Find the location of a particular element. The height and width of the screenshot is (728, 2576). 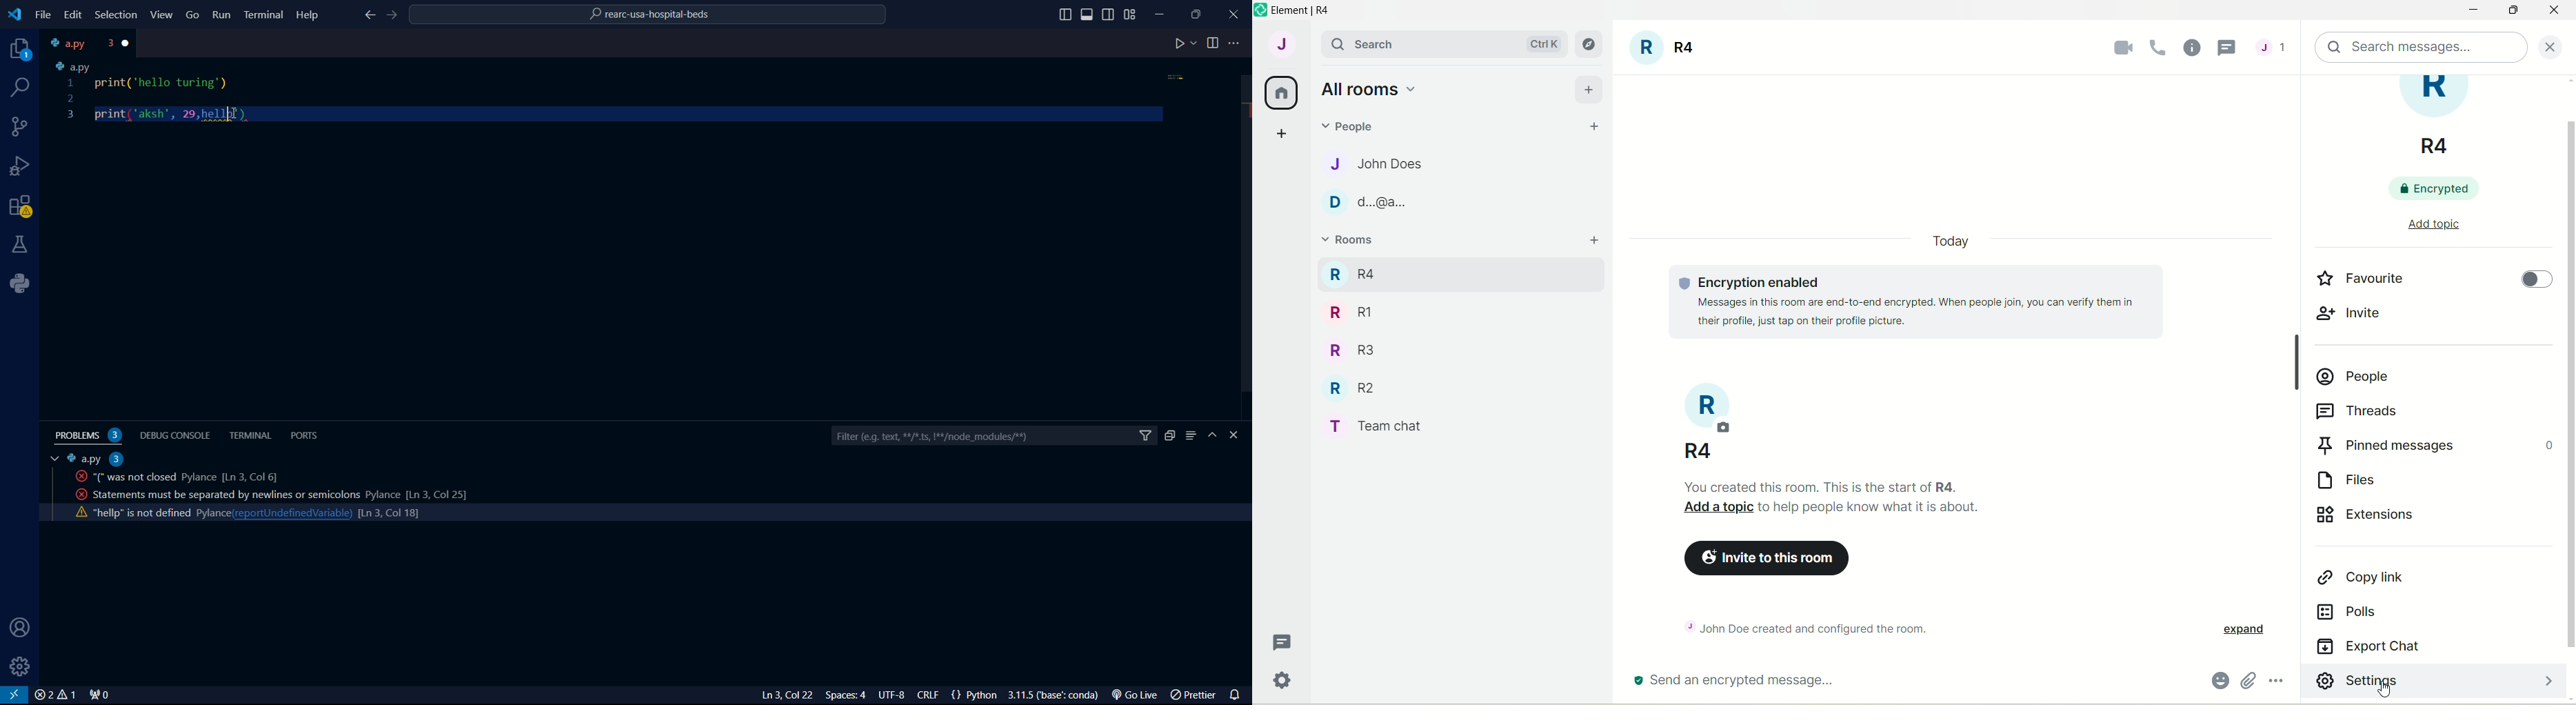

search is located at coordinates (1360, 44).